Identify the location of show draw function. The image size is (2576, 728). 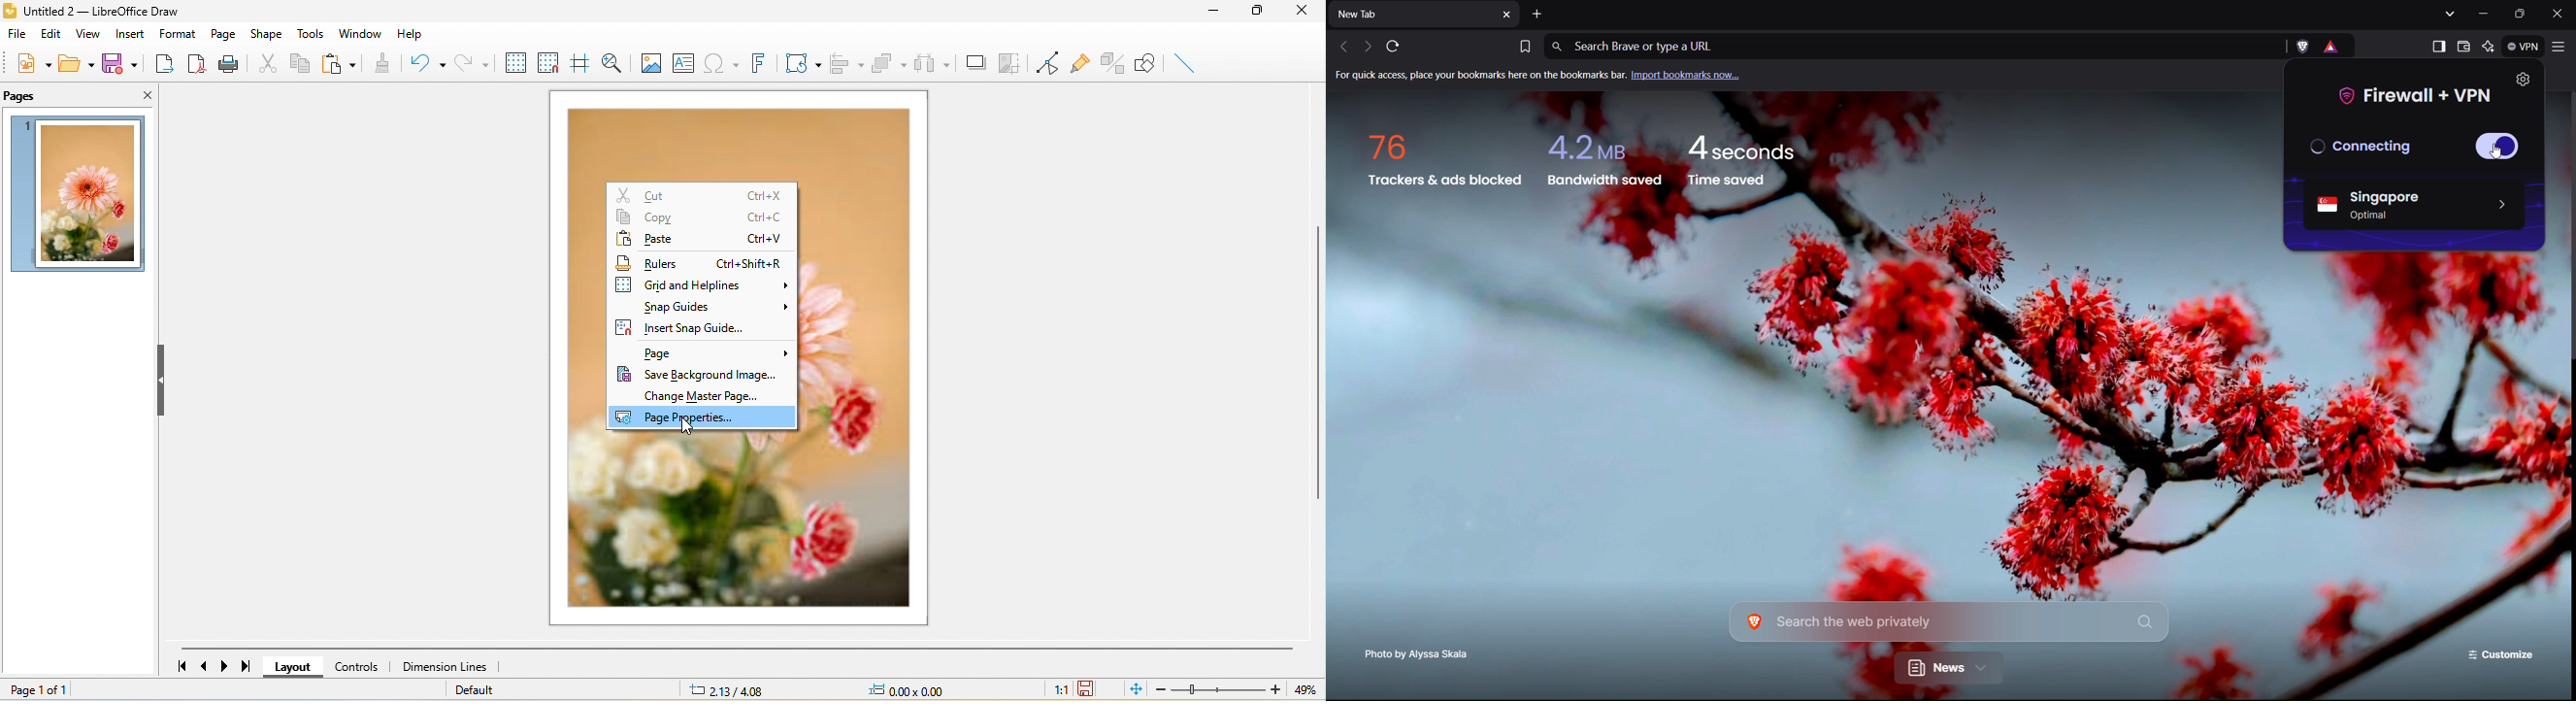
(1146, 63).